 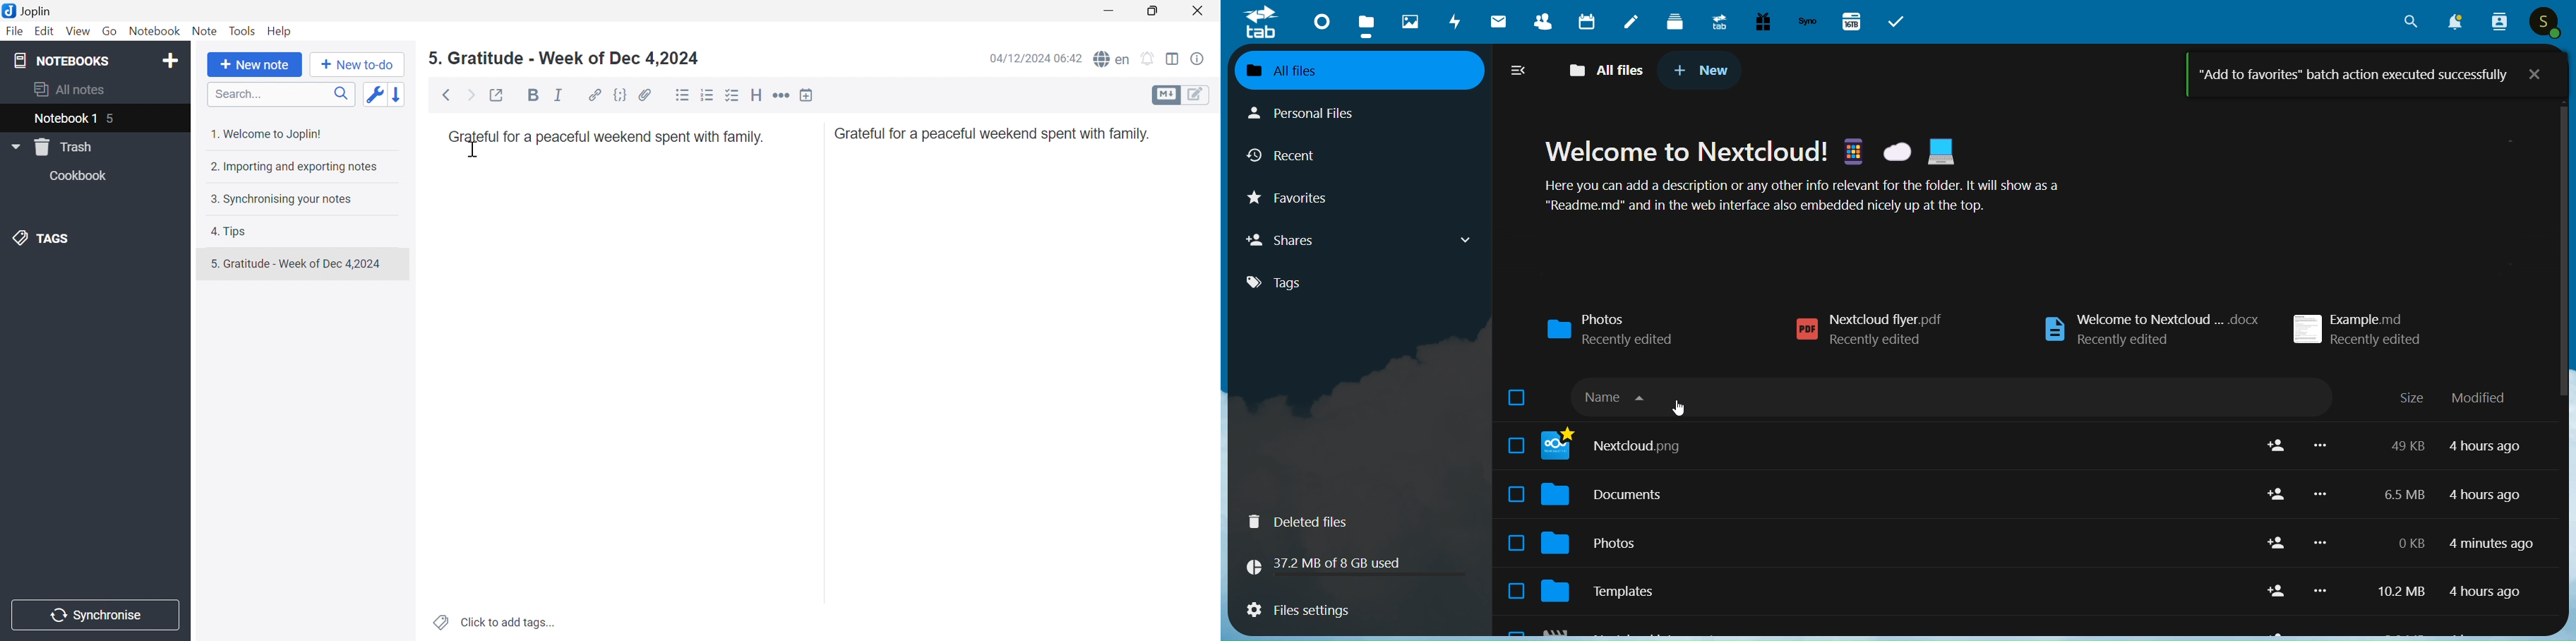 I want to click on Drop Down, so click(x=15, y=146).